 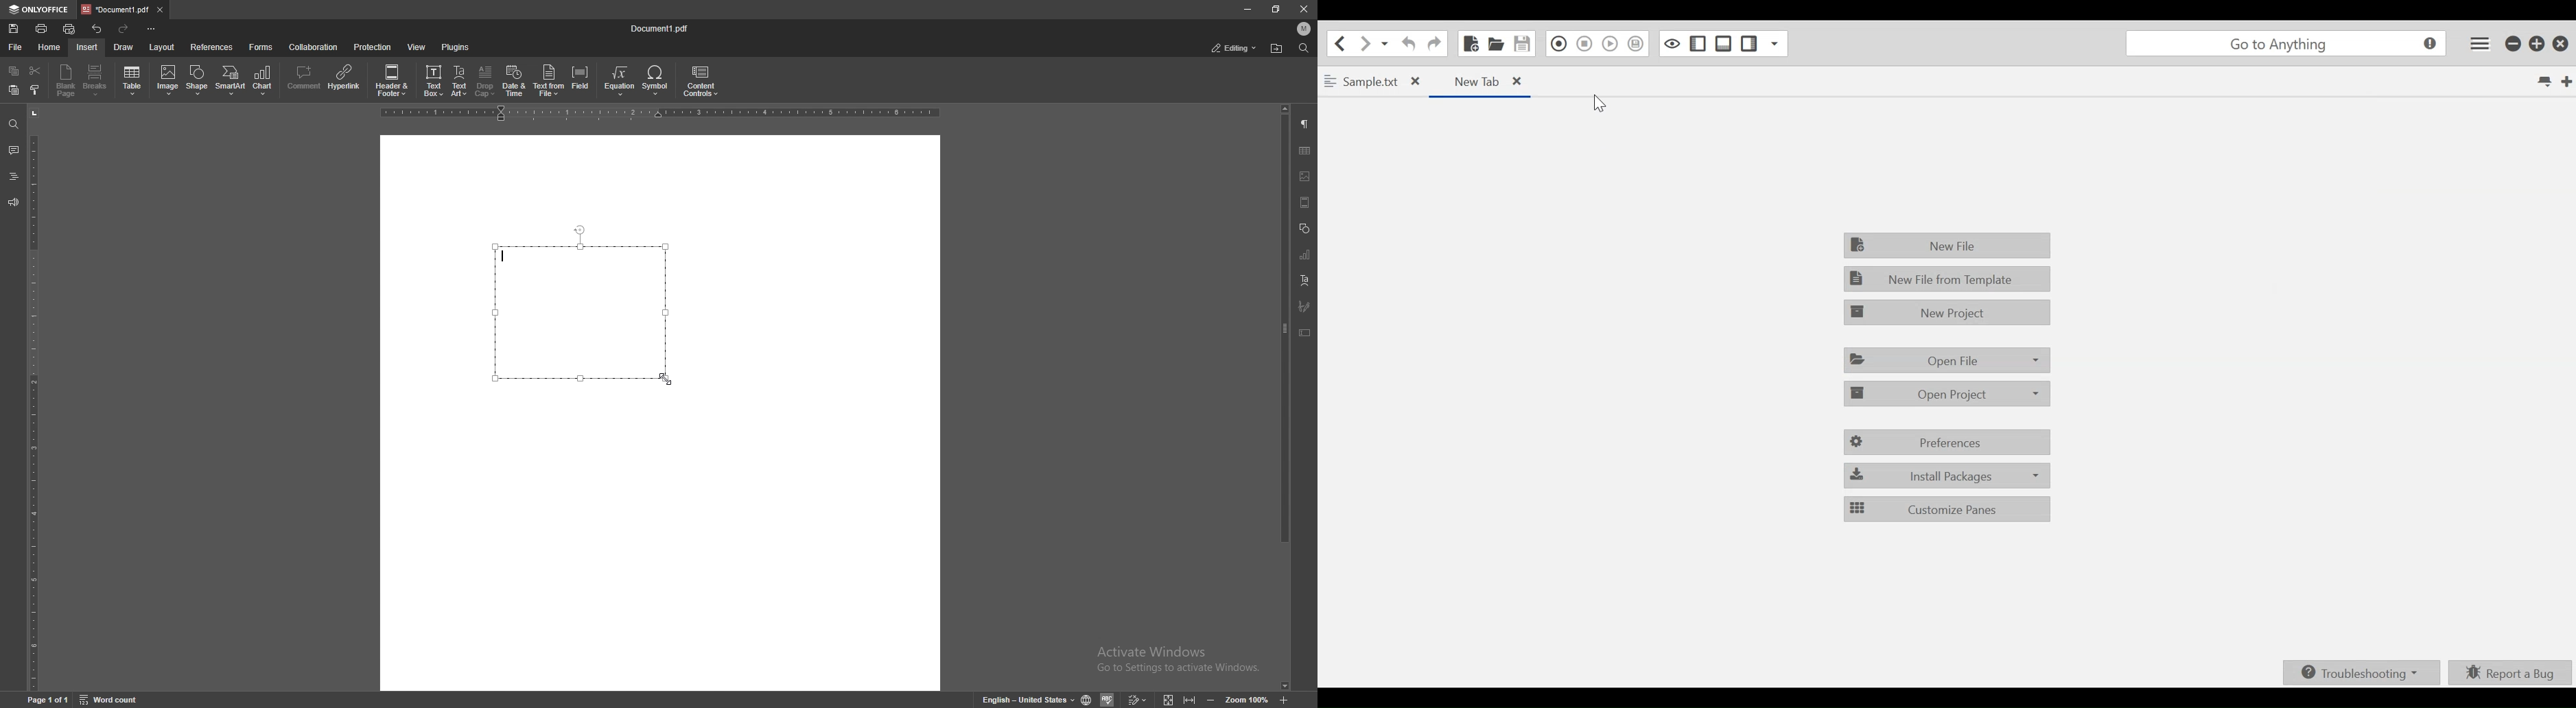 What do you see at coordinates (99, 29) in the screenshot?
I see `undo` at bounding box center [99, 29].